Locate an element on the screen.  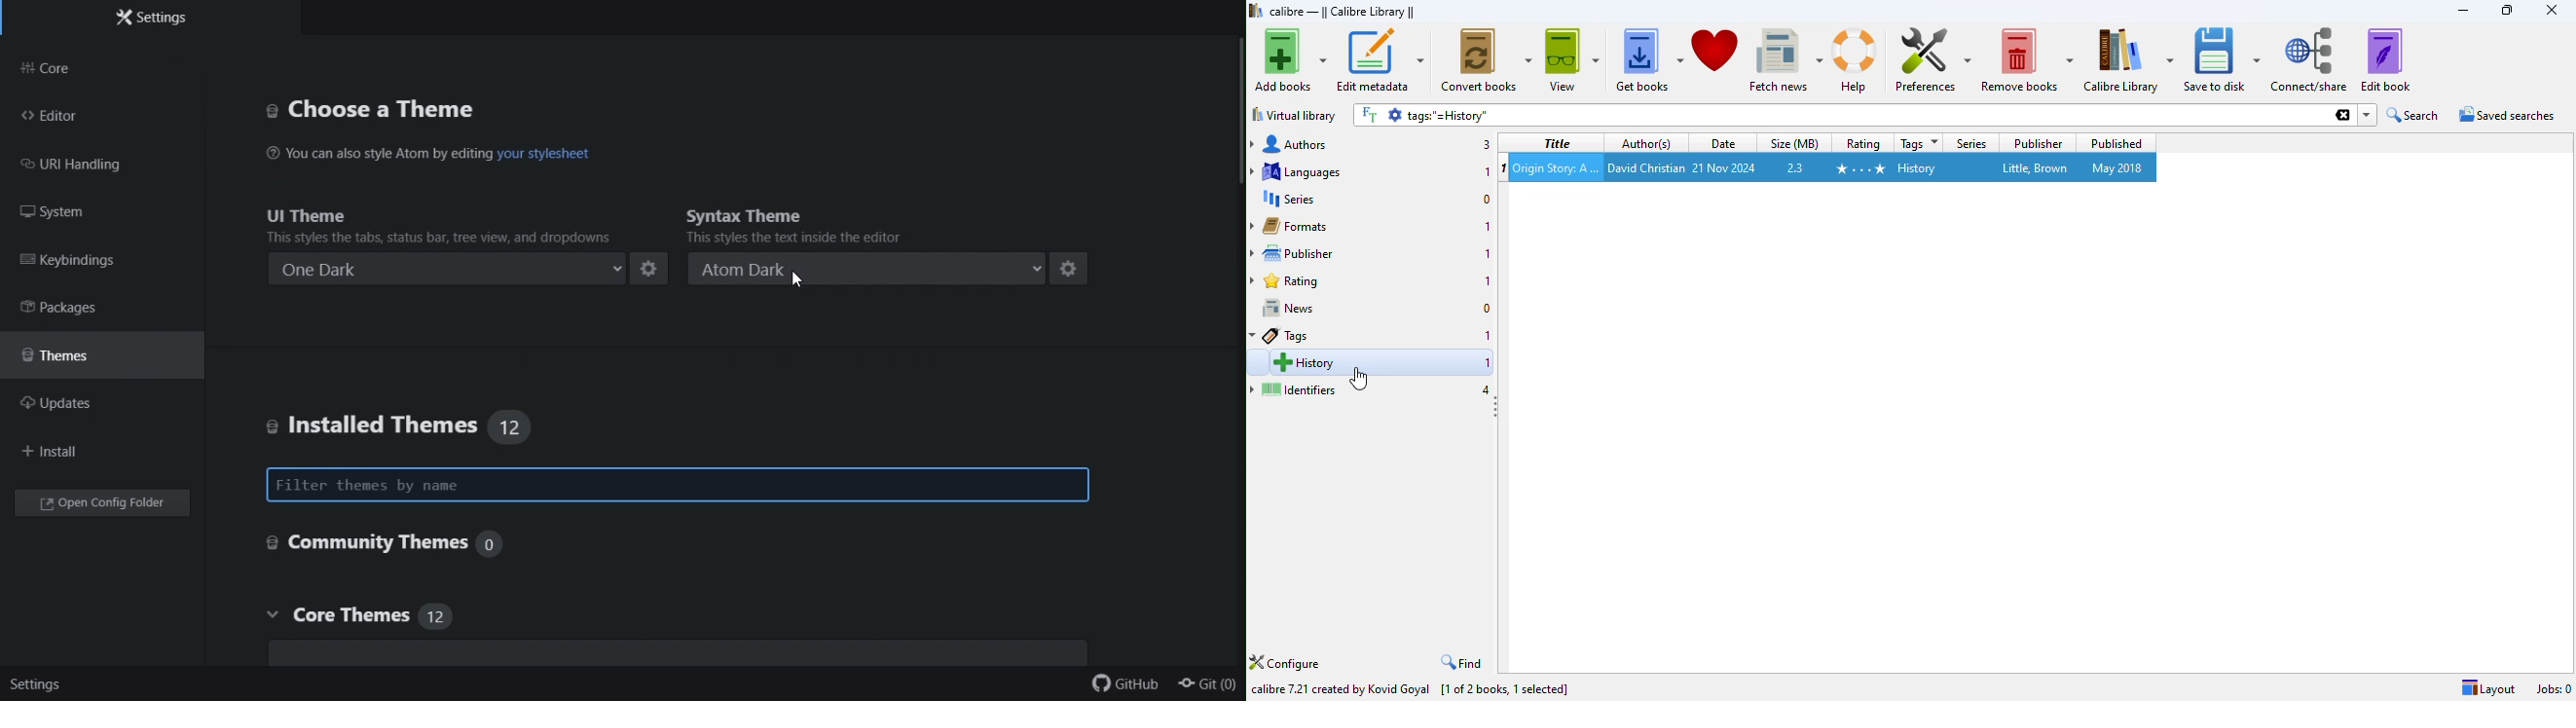
history  is located at coordinates (1918, 167).